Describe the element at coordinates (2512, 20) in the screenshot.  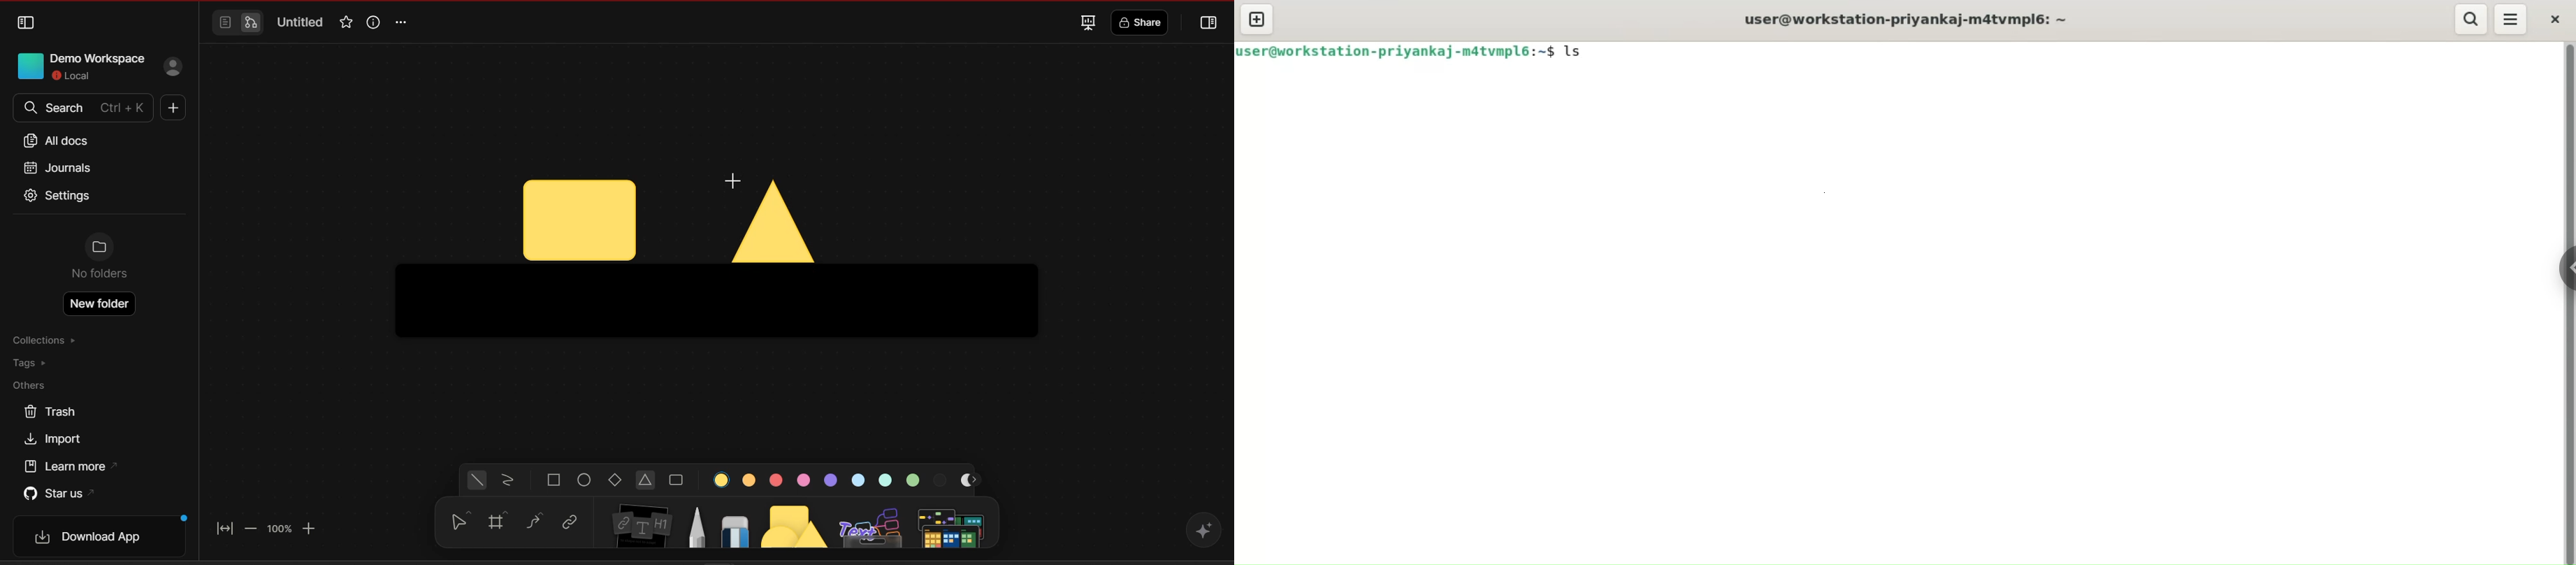
I see `menu` at that location.